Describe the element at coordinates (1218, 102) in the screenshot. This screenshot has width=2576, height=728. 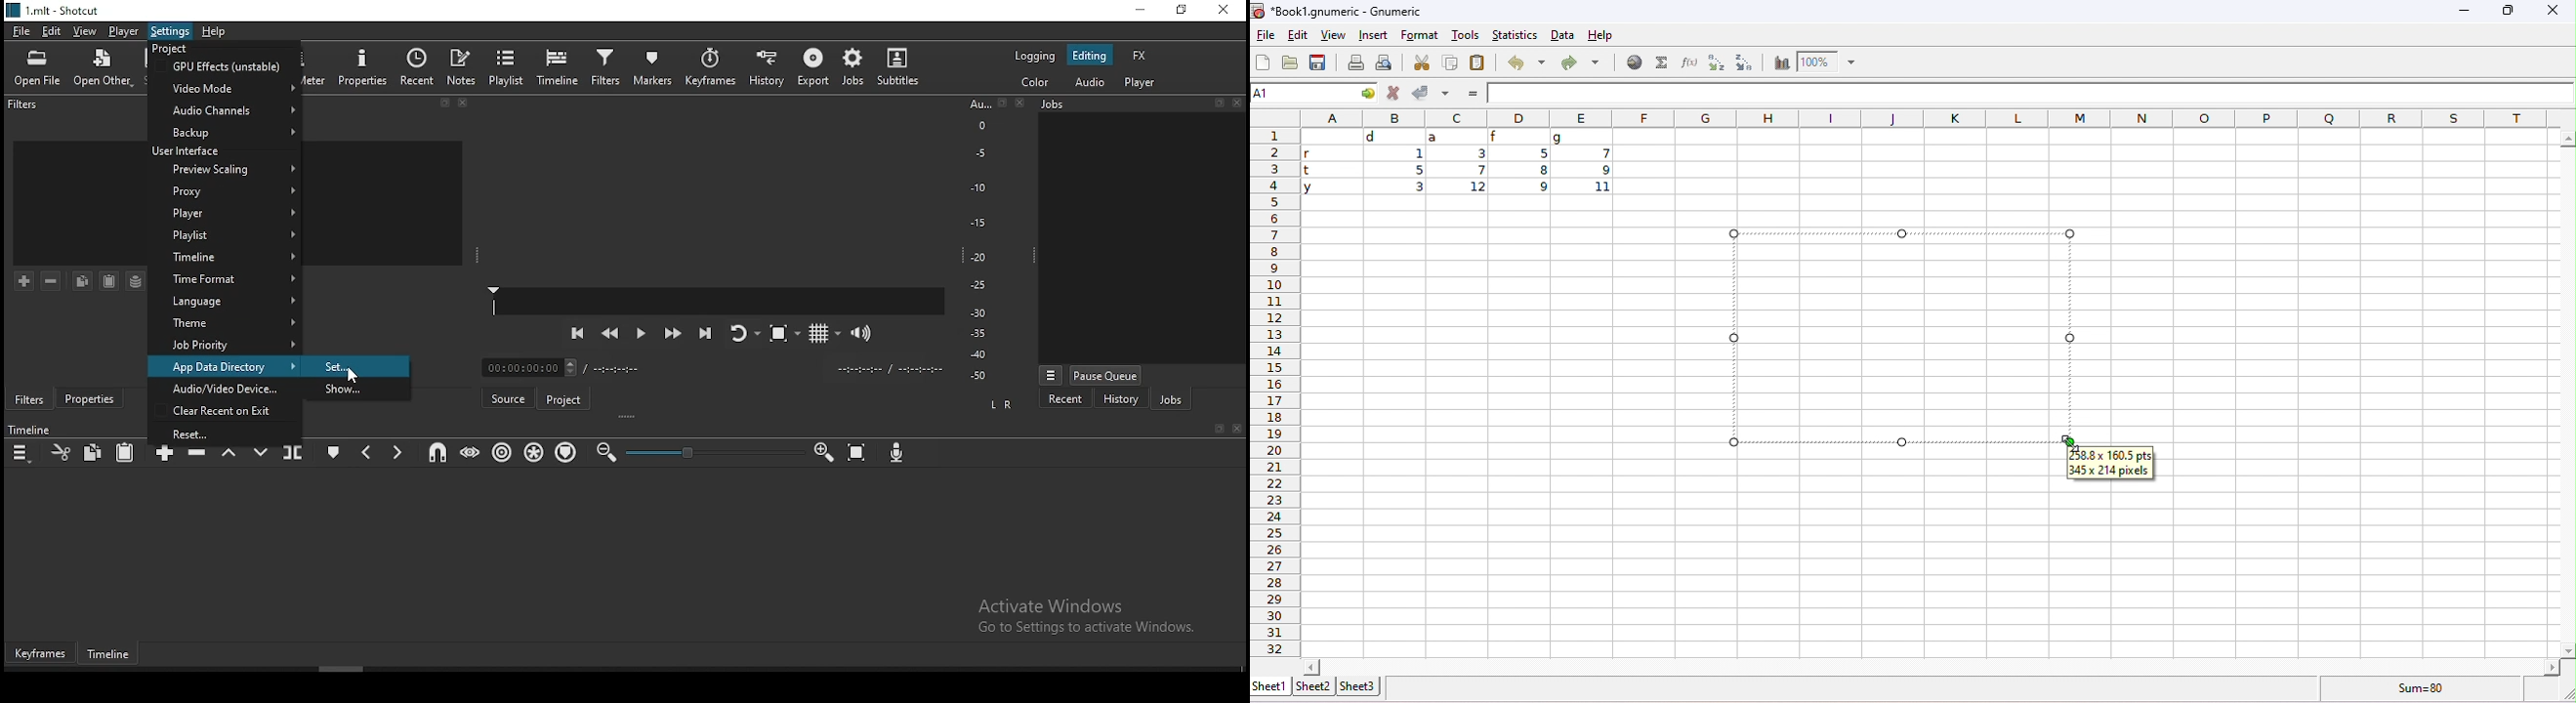
I see `Bookmark` at that location.